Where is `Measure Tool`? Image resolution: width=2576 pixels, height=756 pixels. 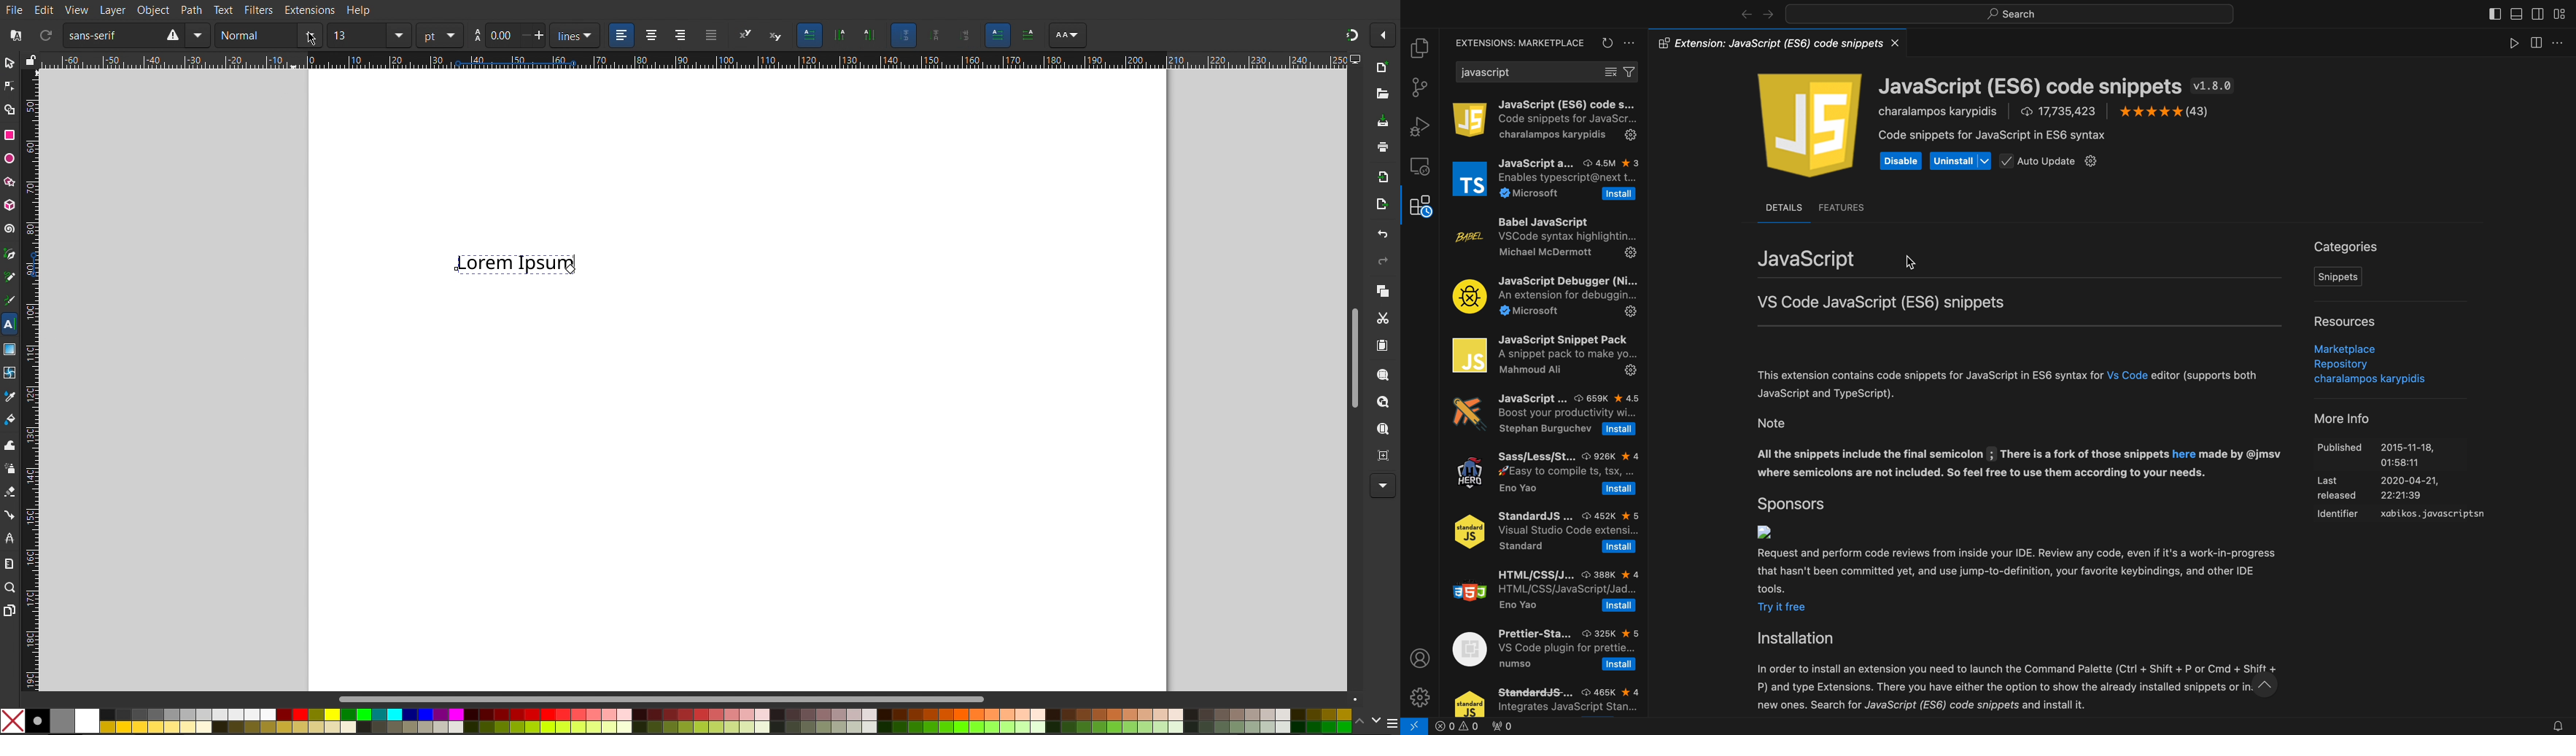
Measure Tool is located at coordinates (10, 563).